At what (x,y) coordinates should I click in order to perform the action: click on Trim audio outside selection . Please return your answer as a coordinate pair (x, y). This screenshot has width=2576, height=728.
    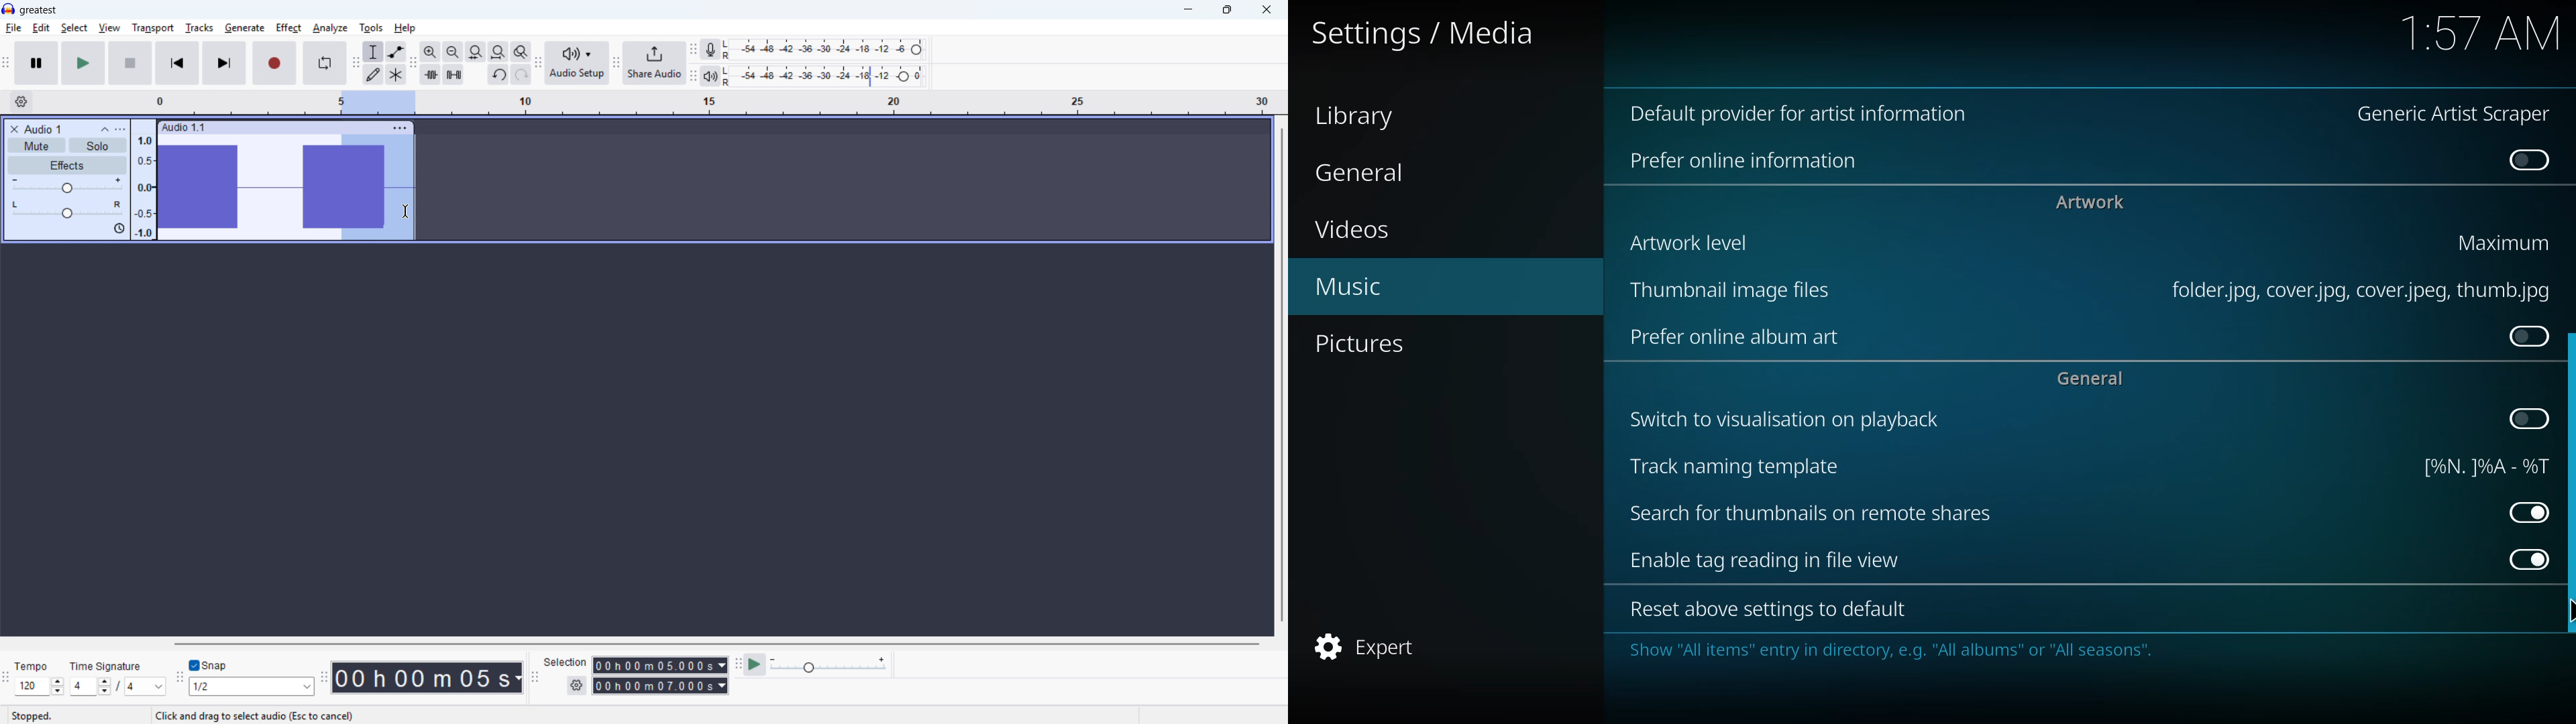
    Looking at the image, I should click on (431, 75).